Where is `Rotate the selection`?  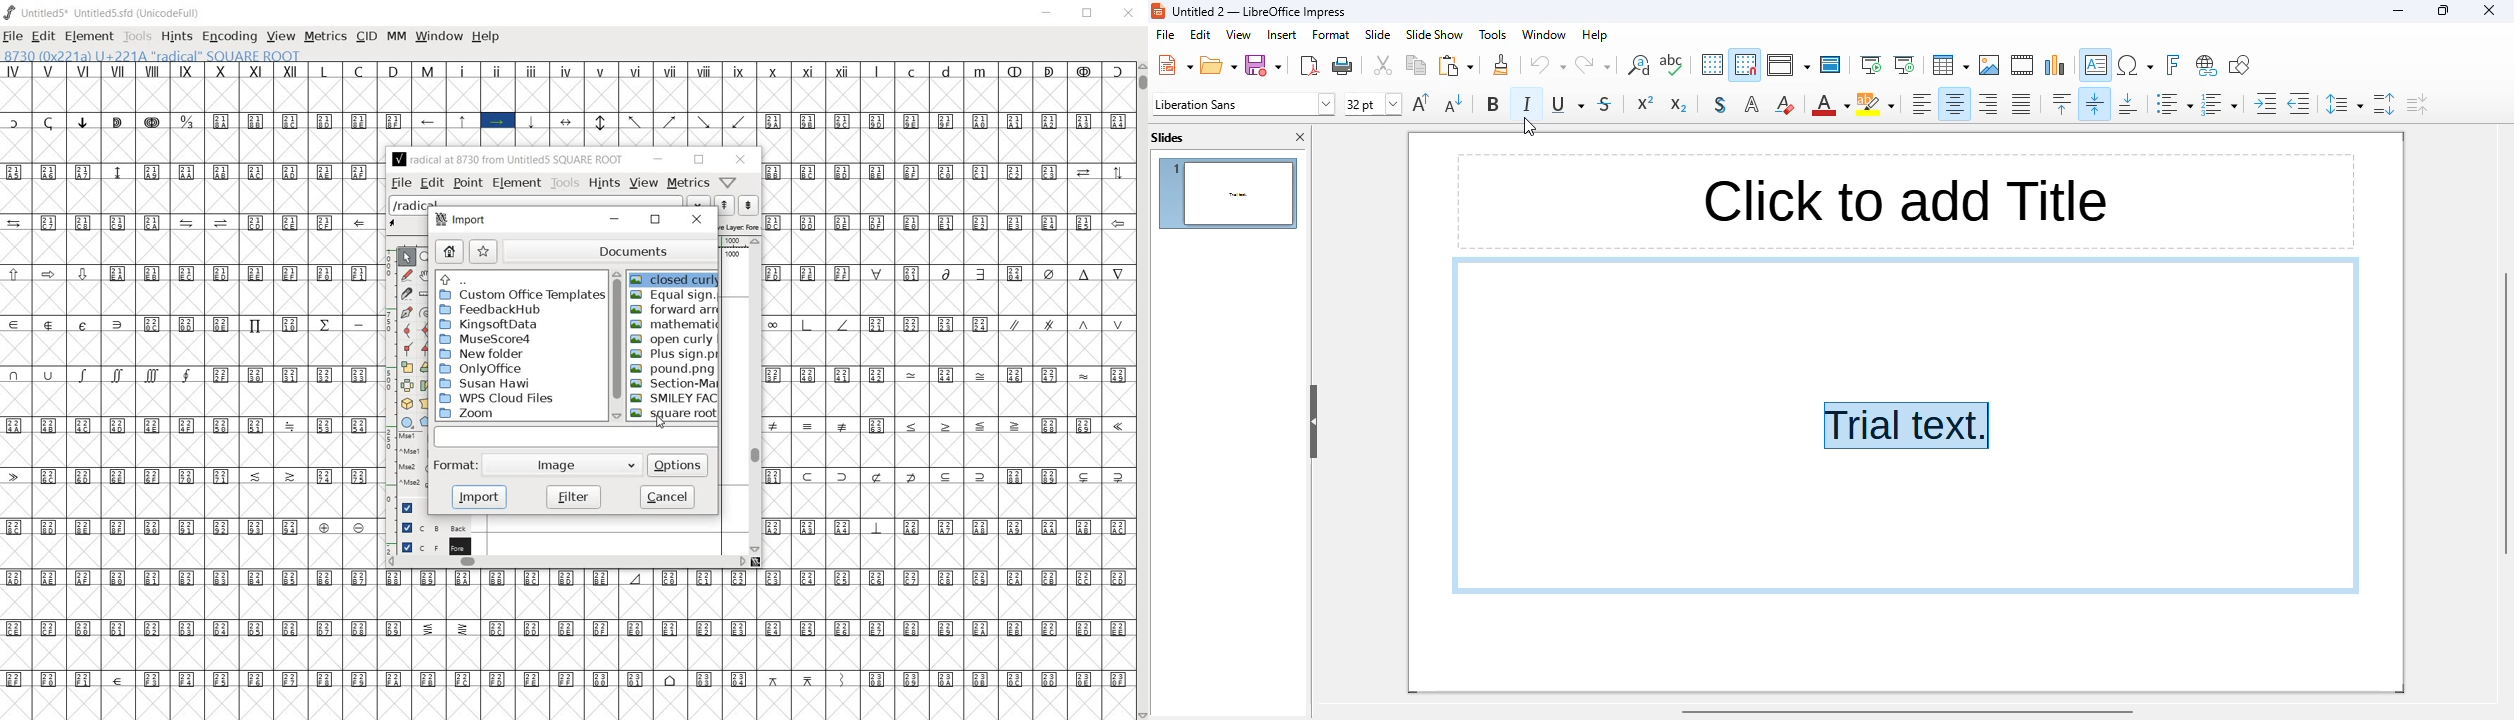 Rotate the selection is located at coordinates (425, 385).